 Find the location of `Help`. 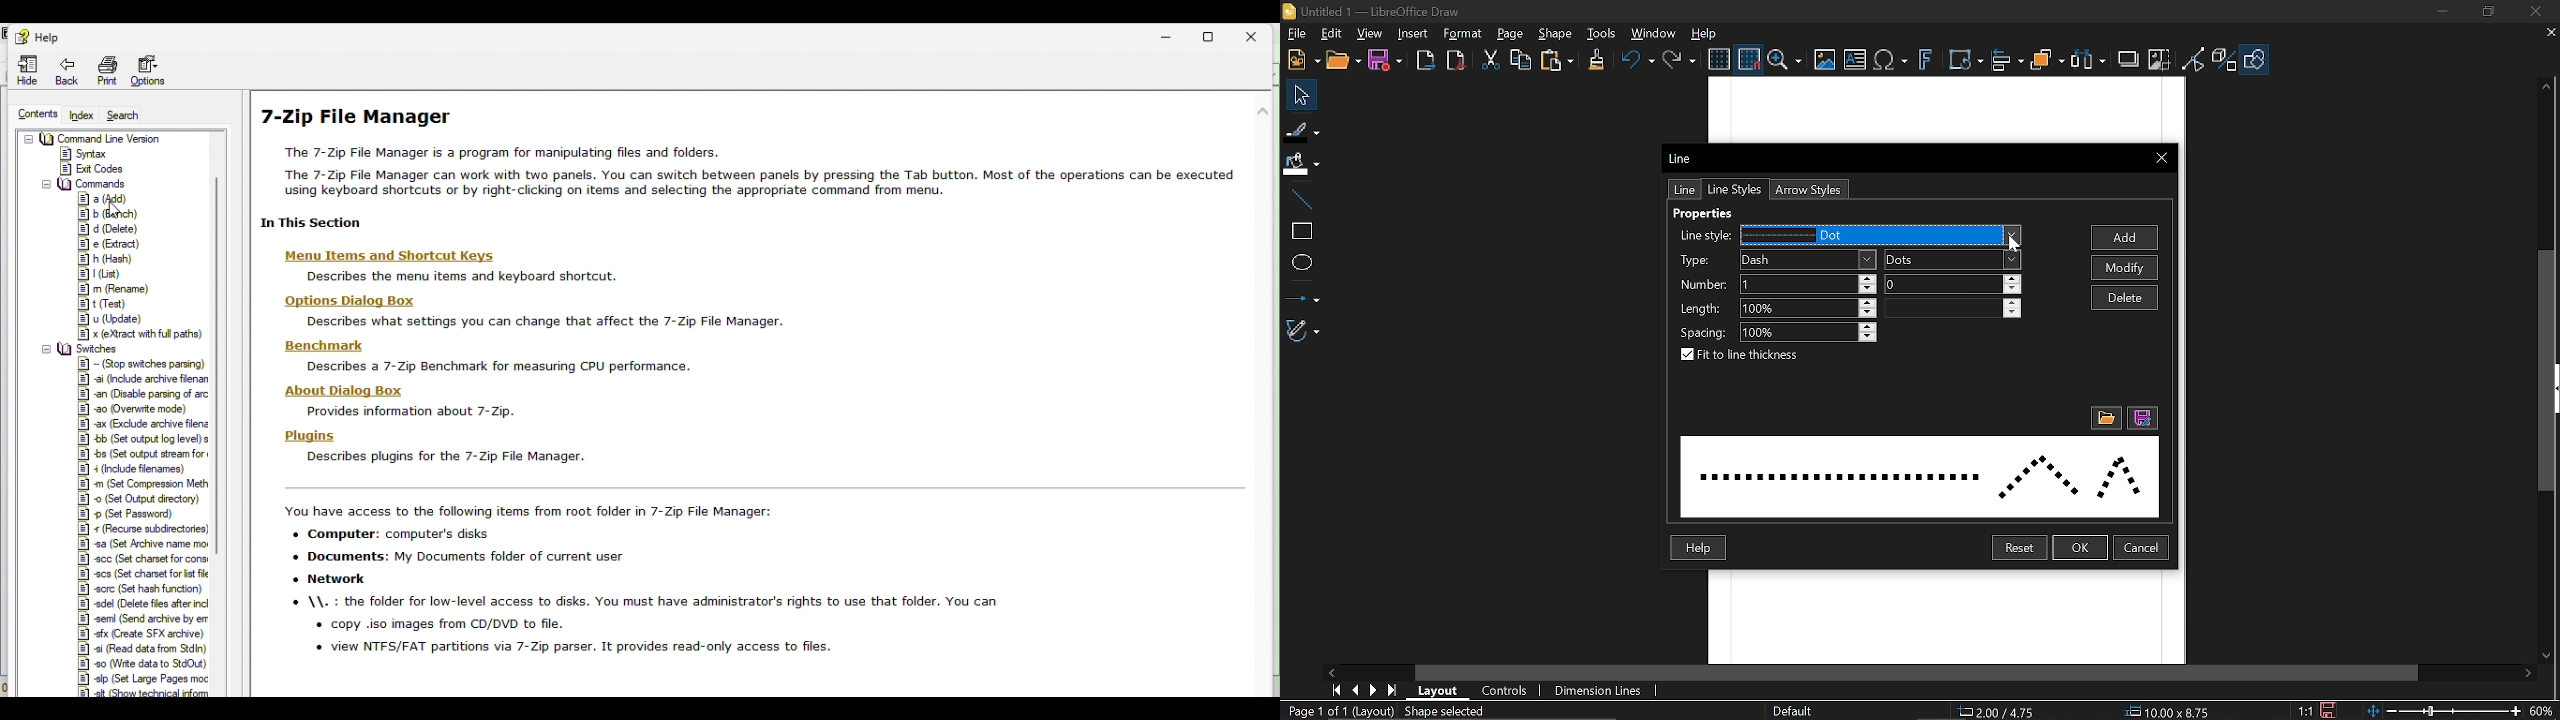

Help is located at coordinates (1696, 548).